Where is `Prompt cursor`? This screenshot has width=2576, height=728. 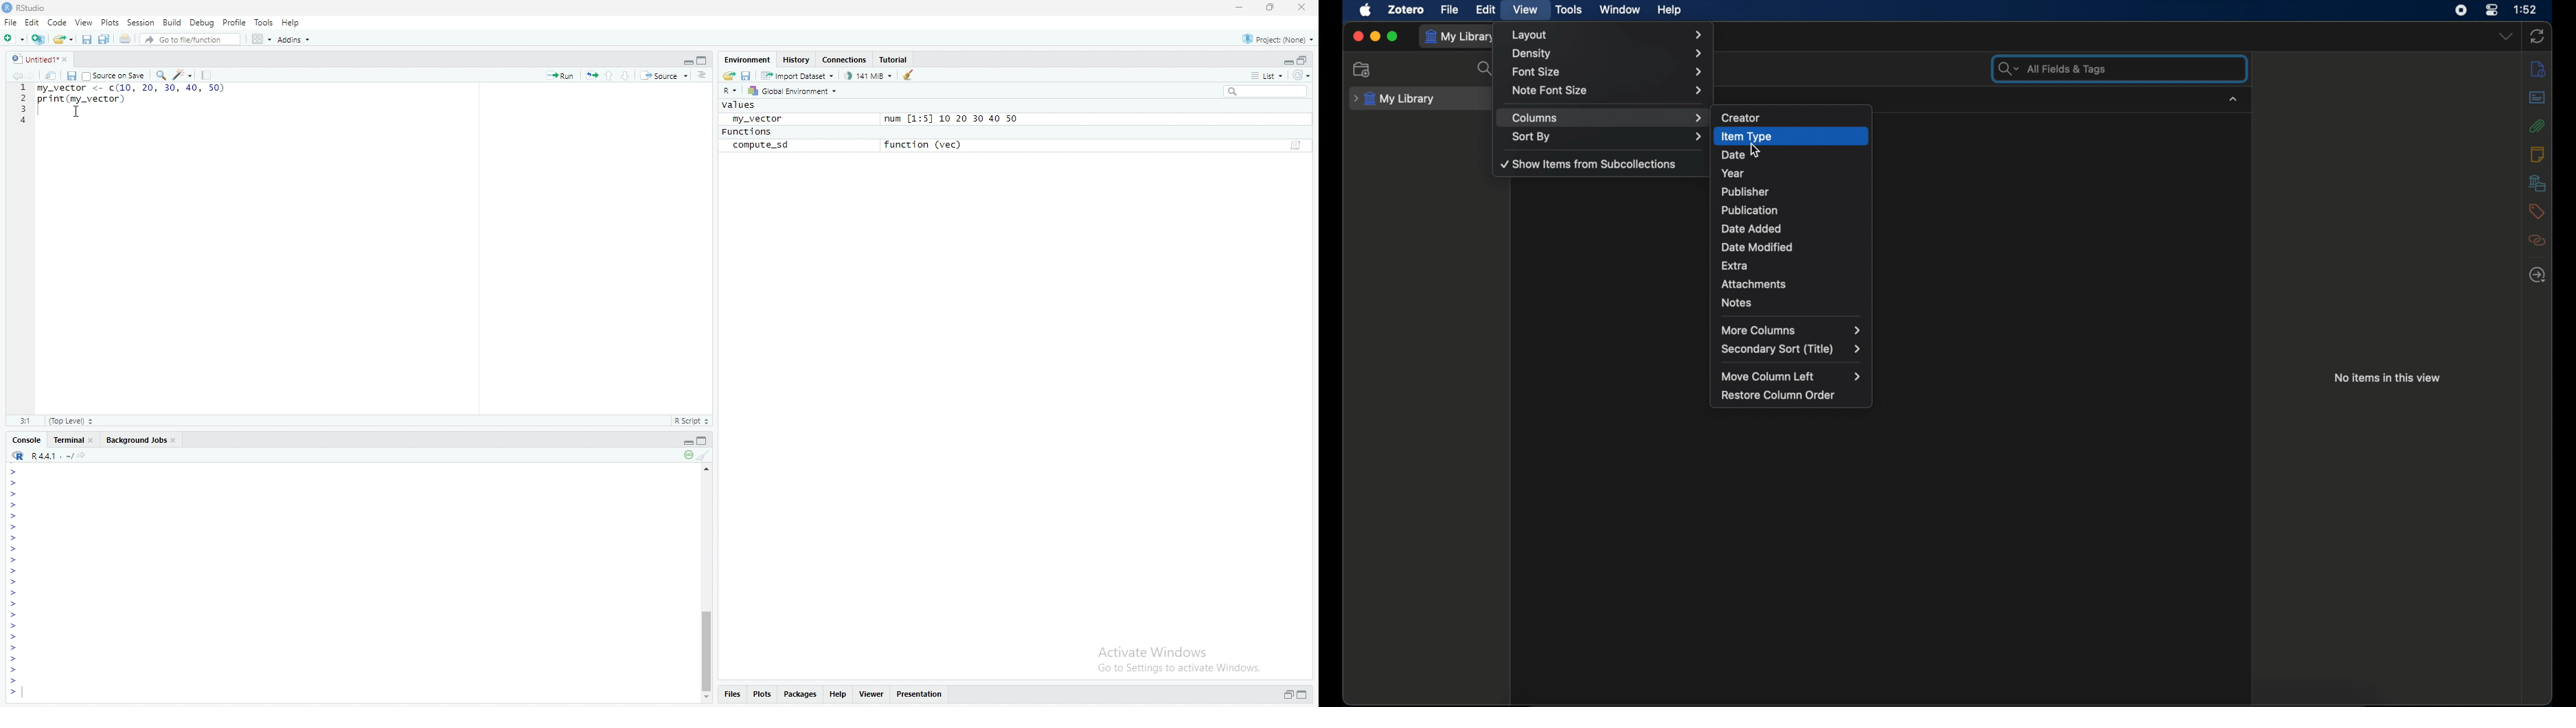
Prompt cursor is located at coordinates (16, 605).